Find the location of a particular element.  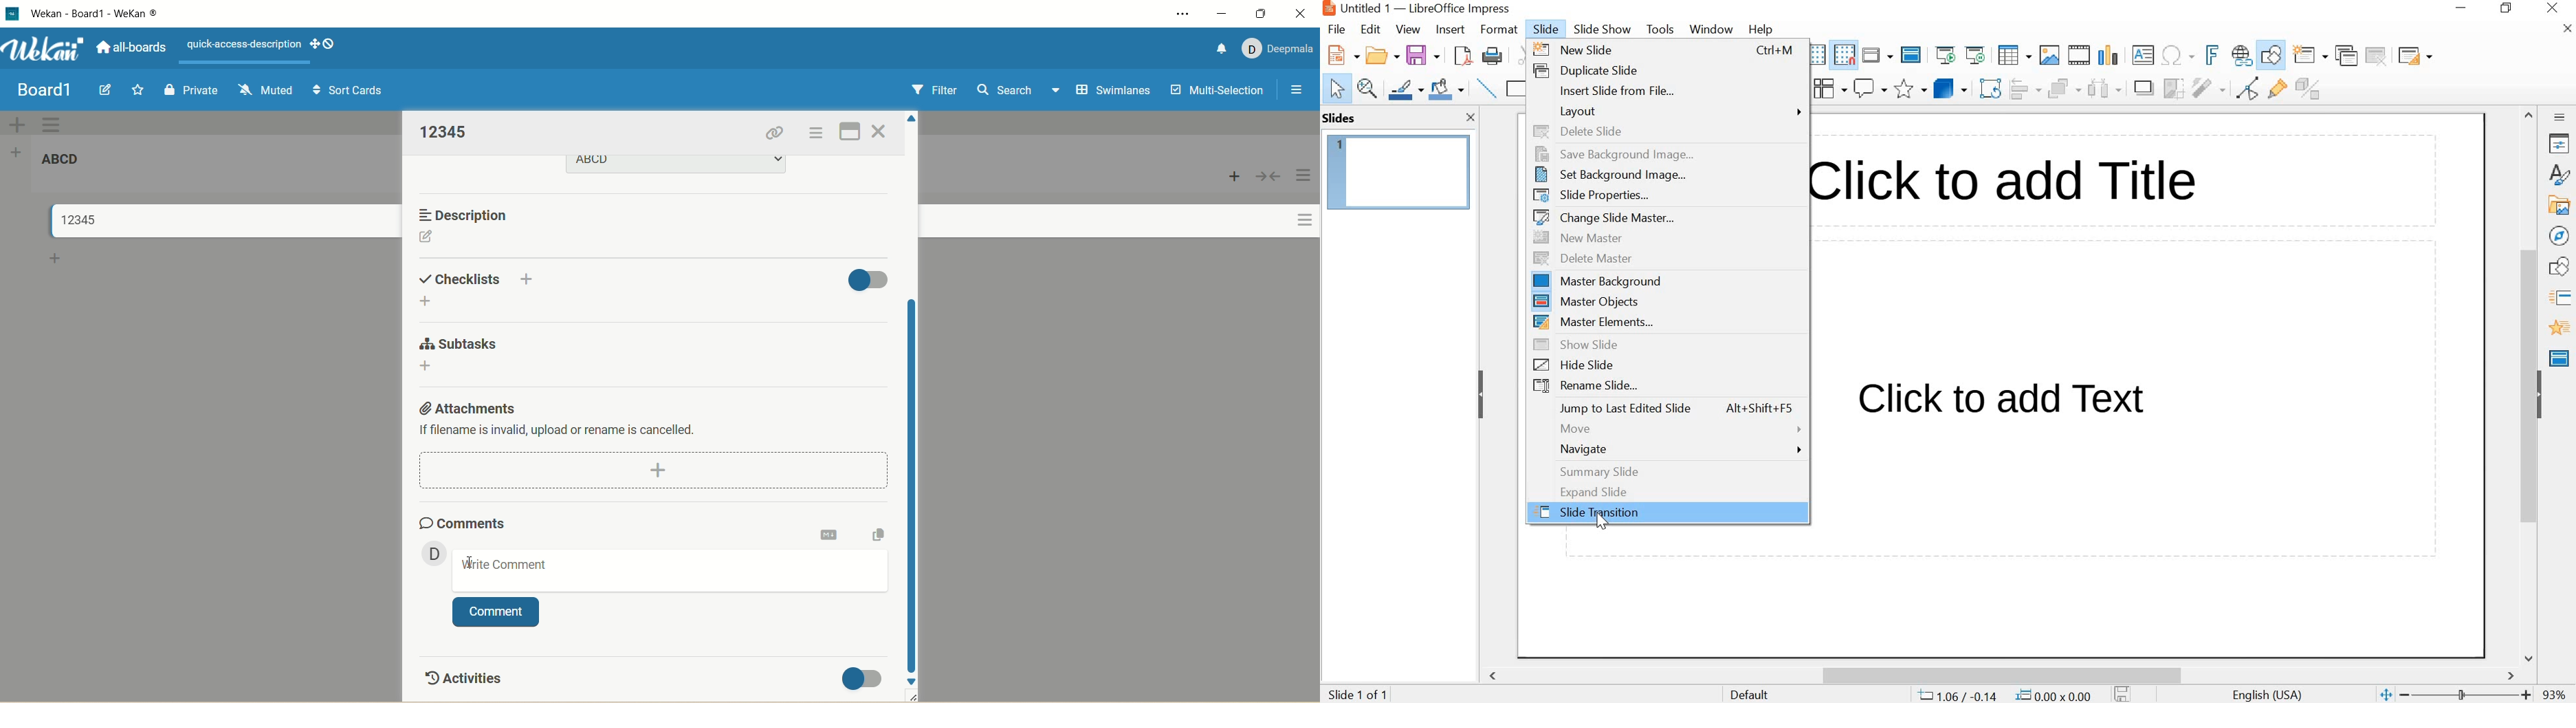

SUMMARY SLIDE is located at coordinates (1667, 471).